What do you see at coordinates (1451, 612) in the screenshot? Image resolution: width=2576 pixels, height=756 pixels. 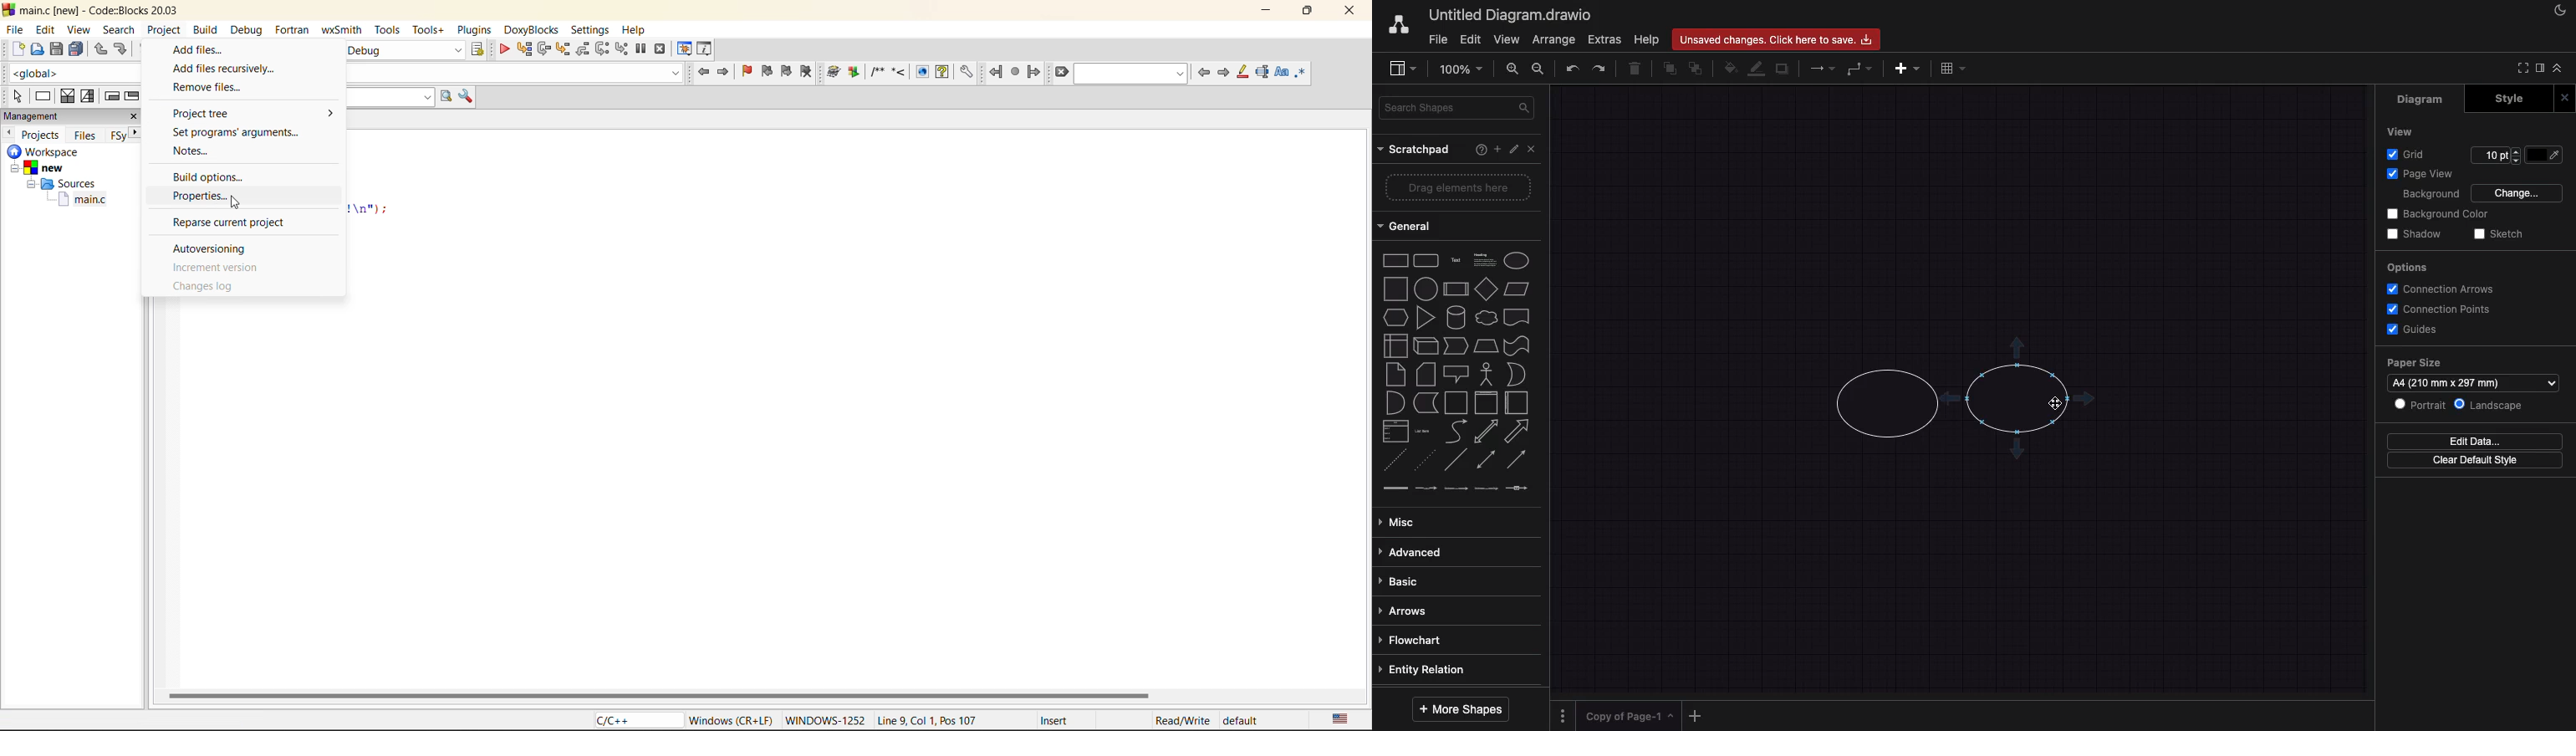 I see `arrows` at bounding box center [1451, 612].